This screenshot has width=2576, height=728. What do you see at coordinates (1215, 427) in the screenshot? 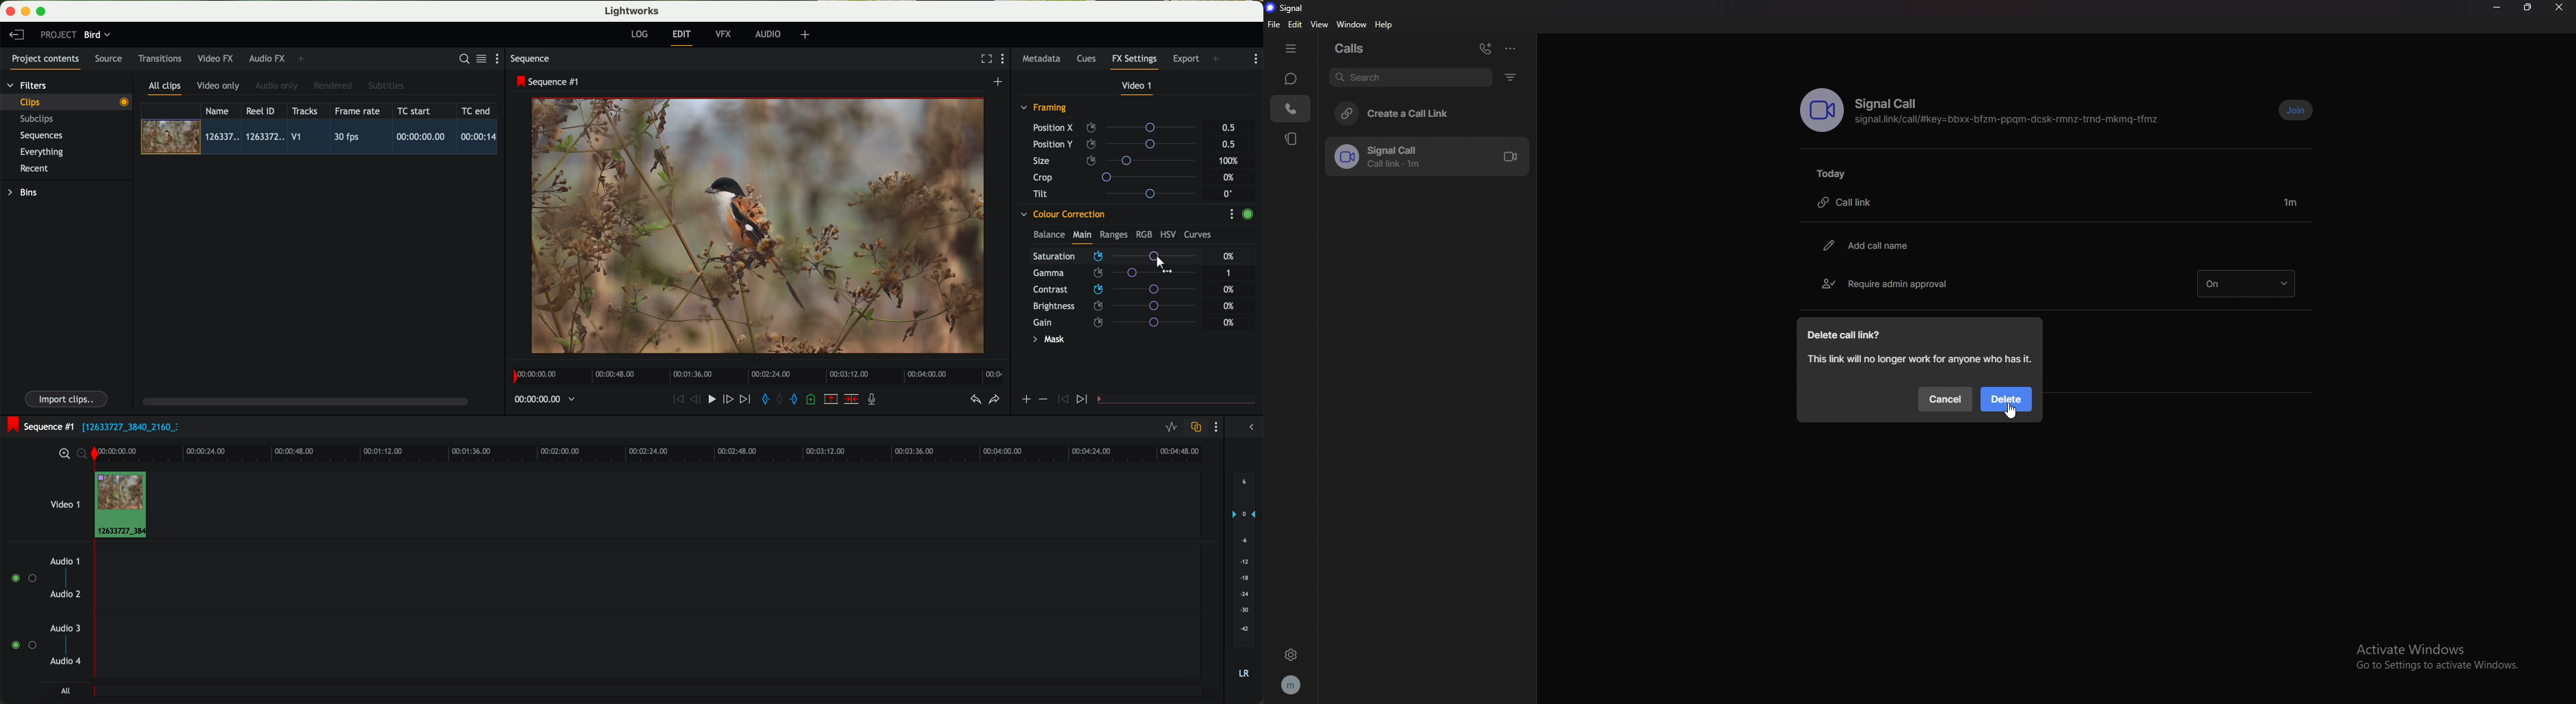
I see `show settings menu` at bounding box center [1215, 427].